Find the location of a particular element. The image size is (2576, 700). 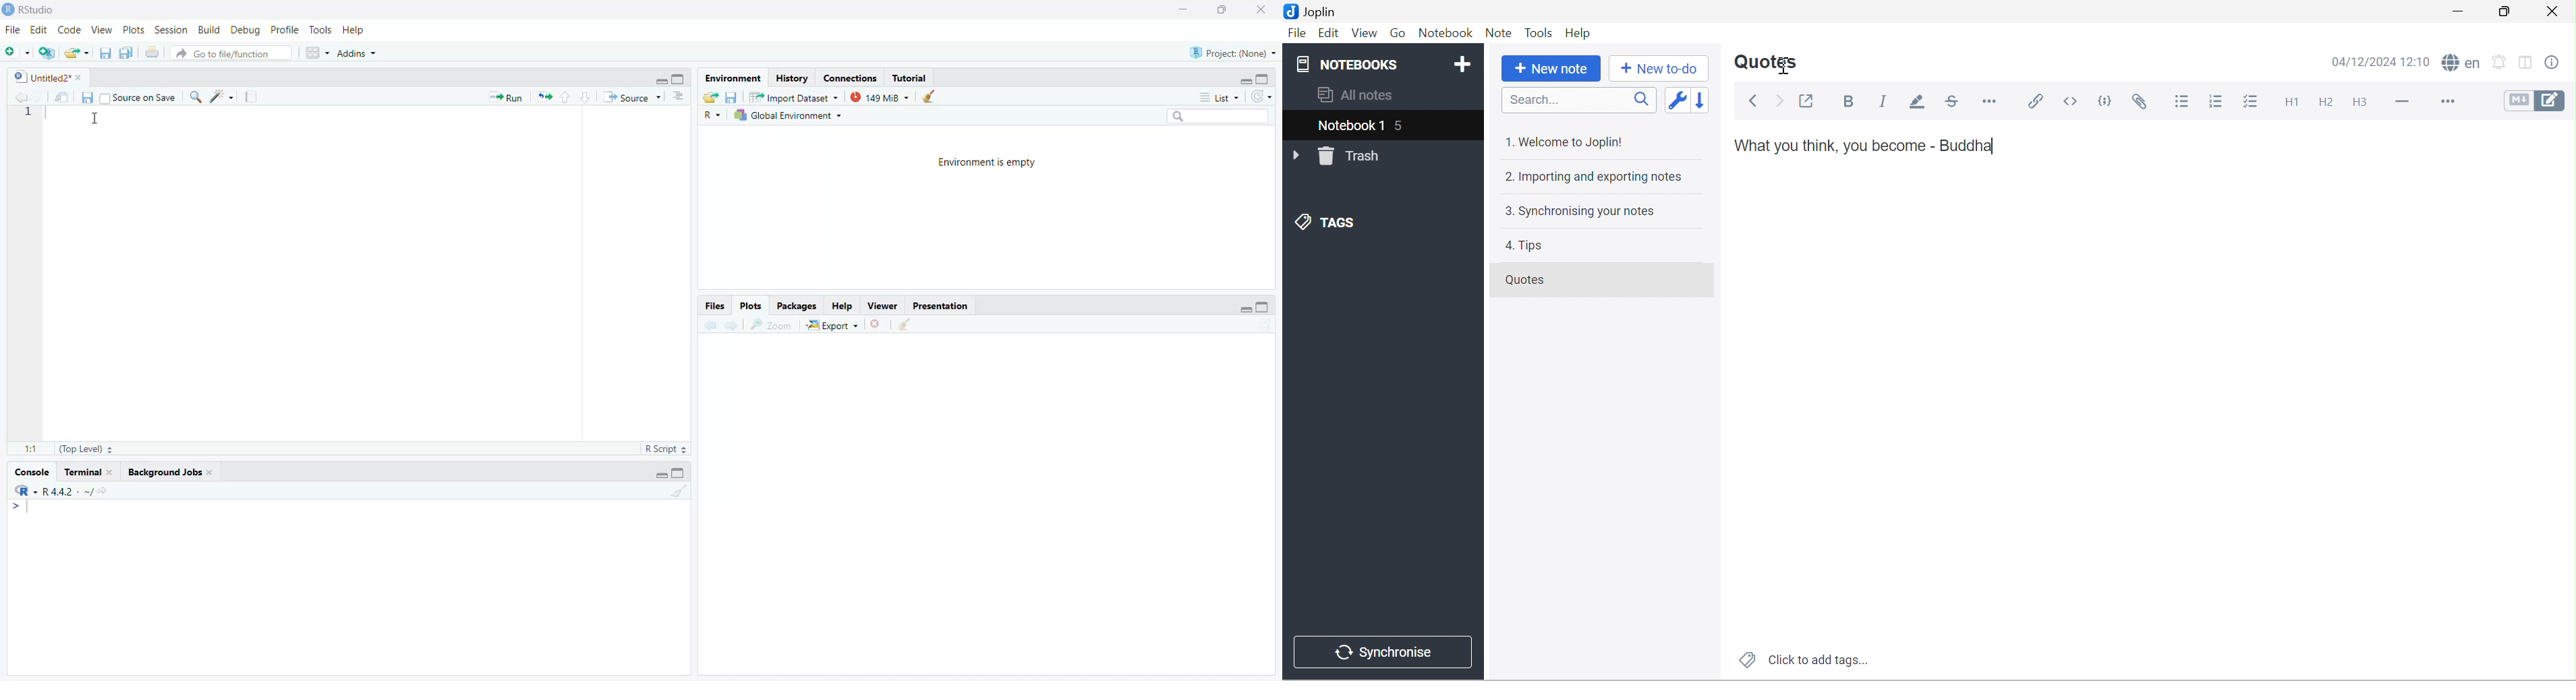

Maximize/Restore is located at coordinates (1264, 308).